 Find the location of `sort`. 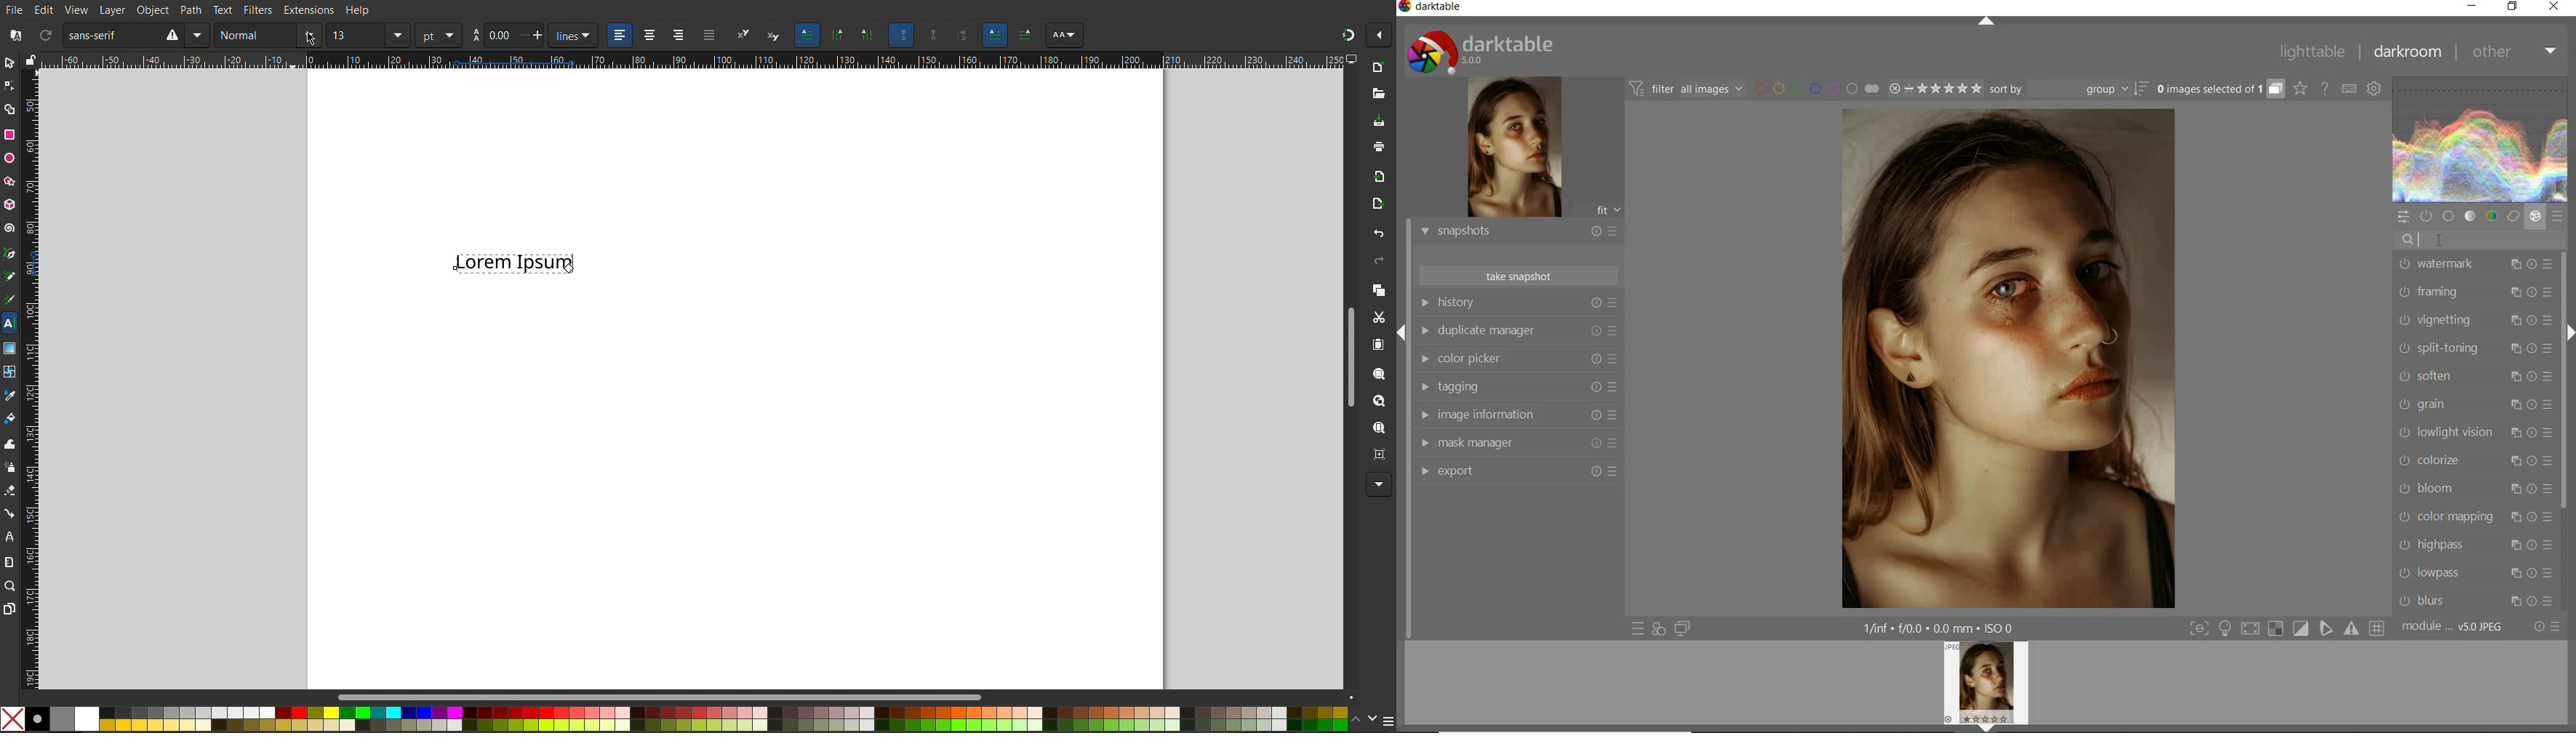

sort is located at coordinates (2068, 90).